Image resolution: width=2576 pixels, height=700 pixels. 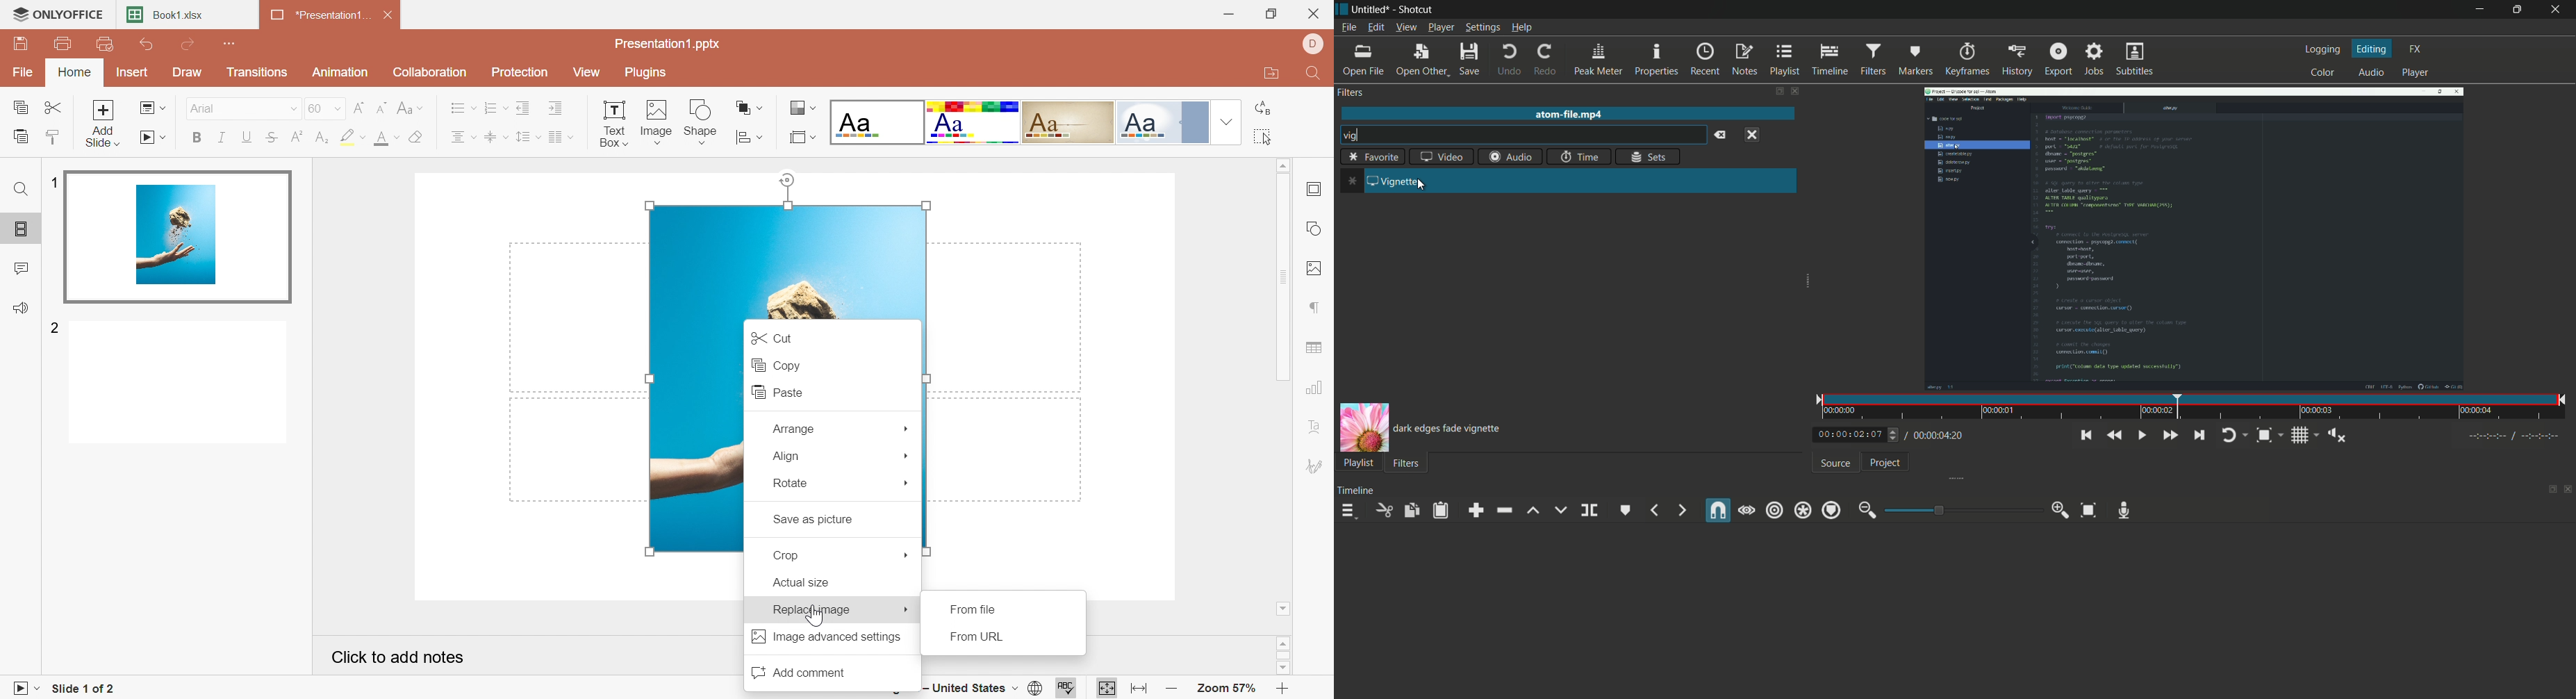 I want to click on filters, so click(x=1873, y=60).